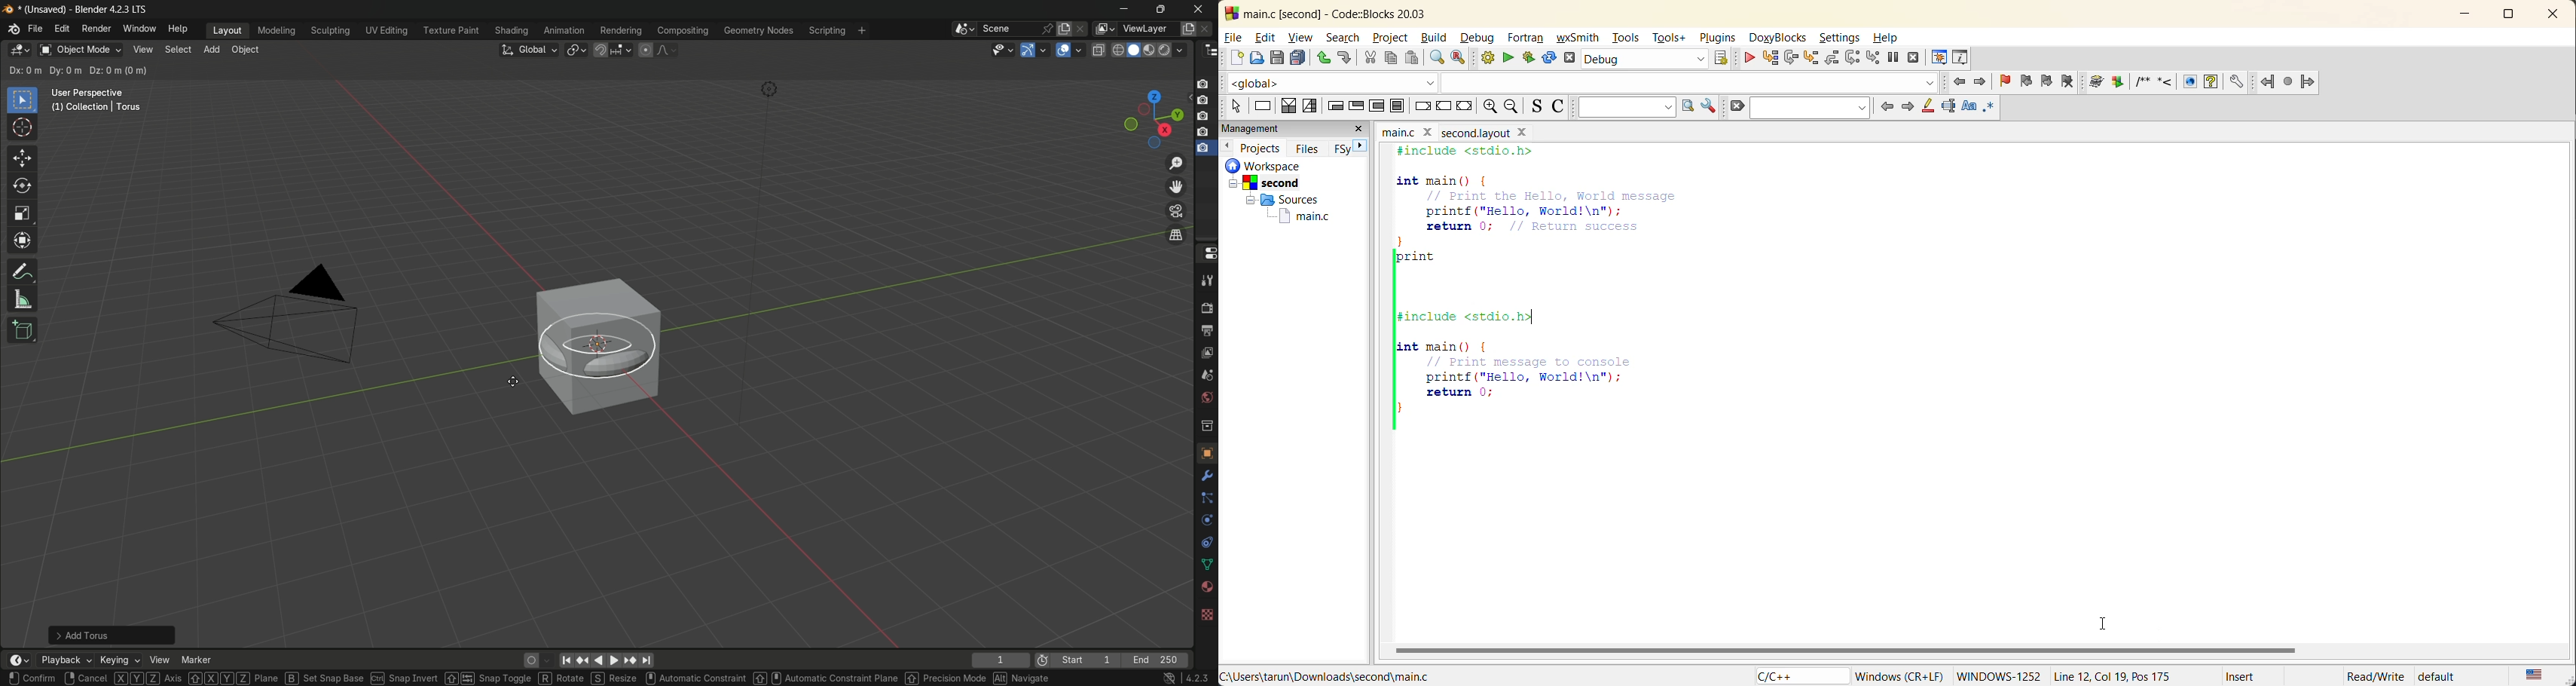 This screenshot has width=2576, height=700. What do you see at coordinates (512, 382) in the screenshot?
I see `cursor` at bounding box center [512, 382].